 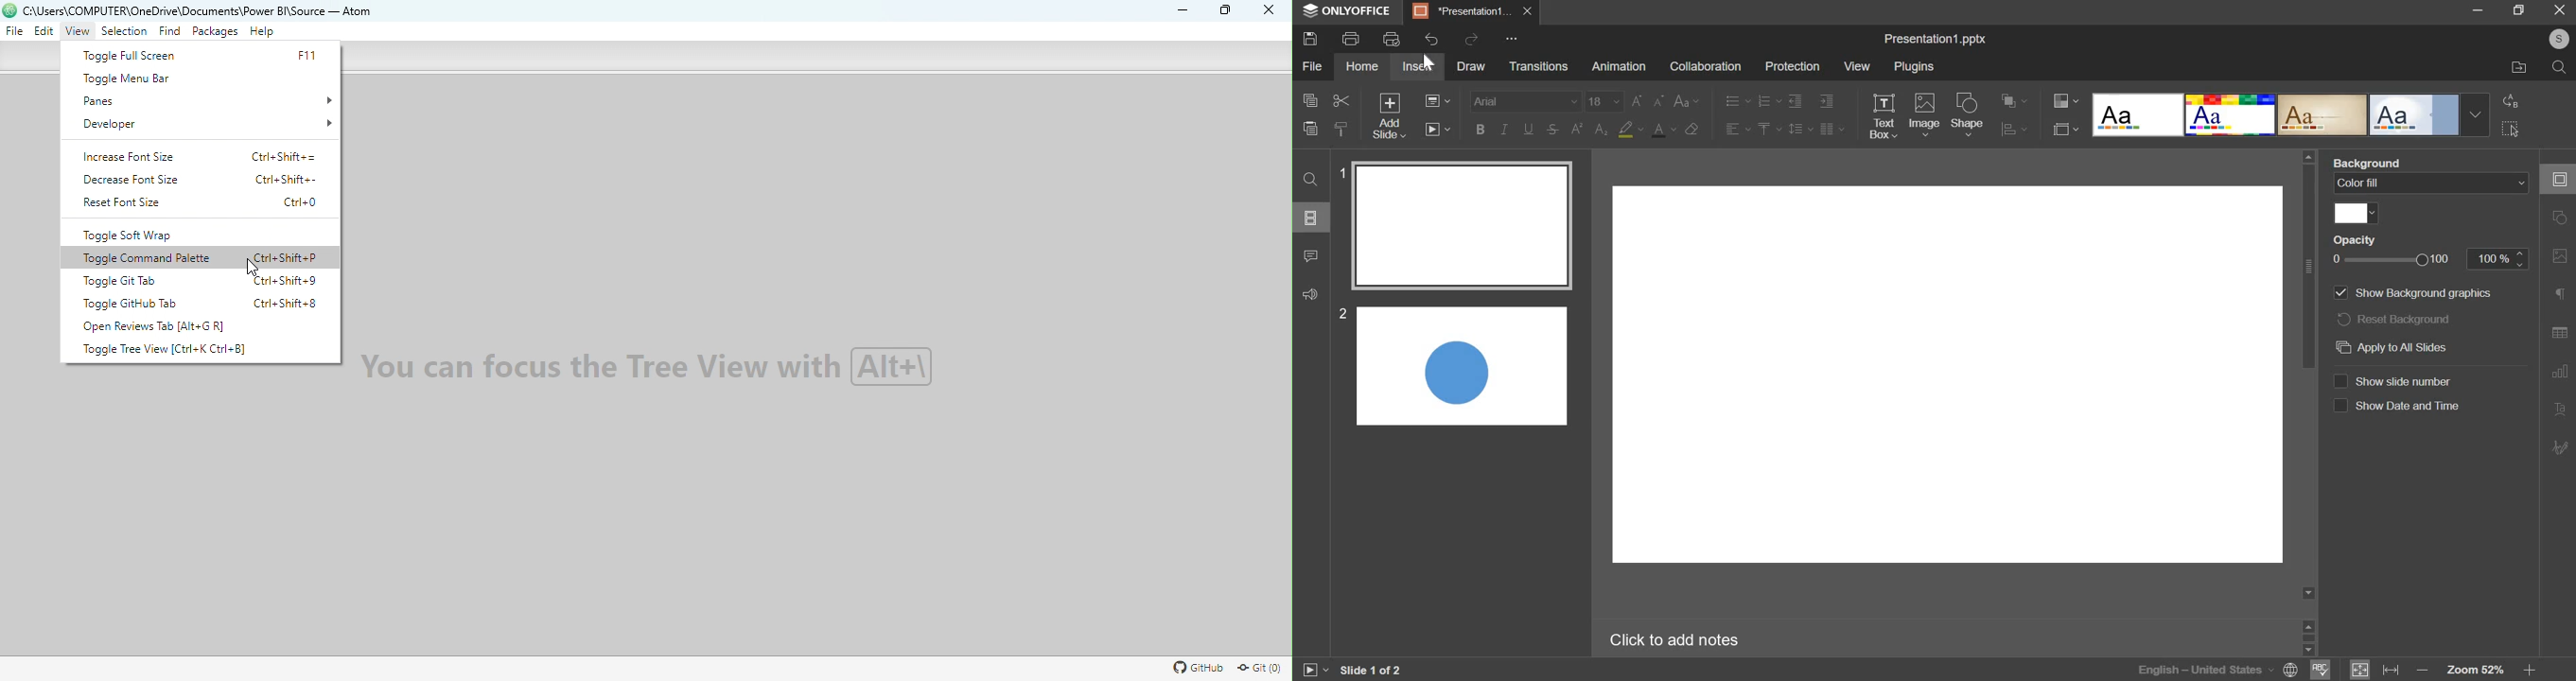 What do you see at coordinates (2520, 9) in the screenshot?
I see `maximize` at bounding box center [2520, 9].